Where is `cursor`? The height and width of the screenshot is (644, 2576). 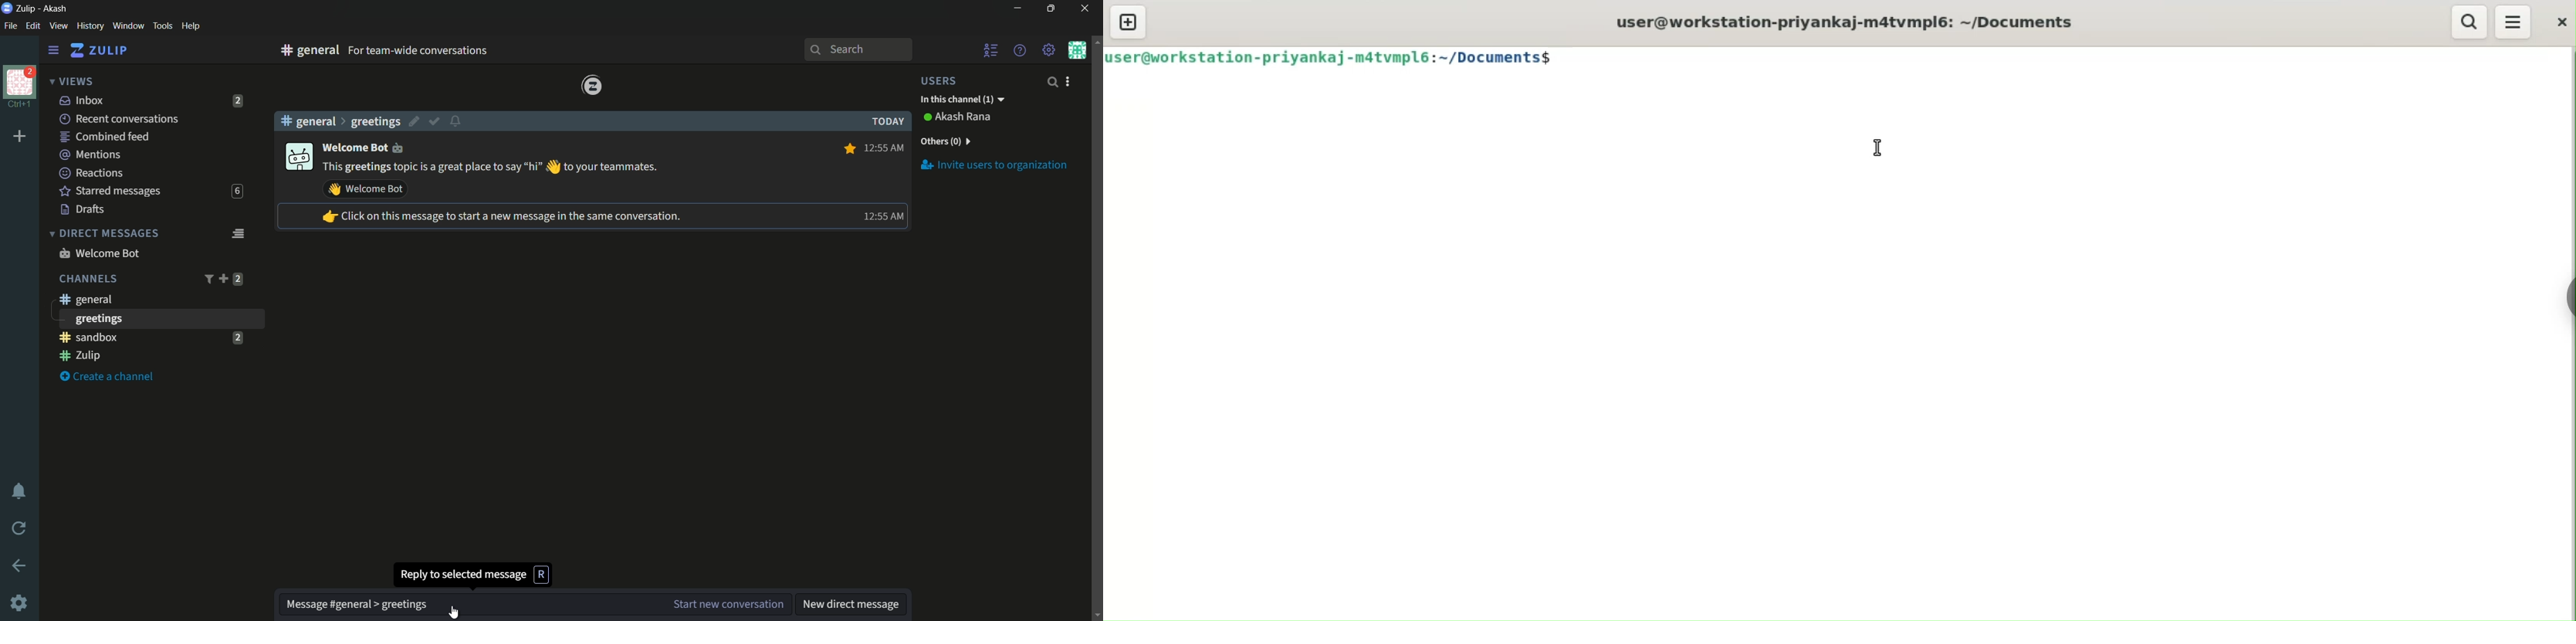 cursor is located at coordinates (453, 612).